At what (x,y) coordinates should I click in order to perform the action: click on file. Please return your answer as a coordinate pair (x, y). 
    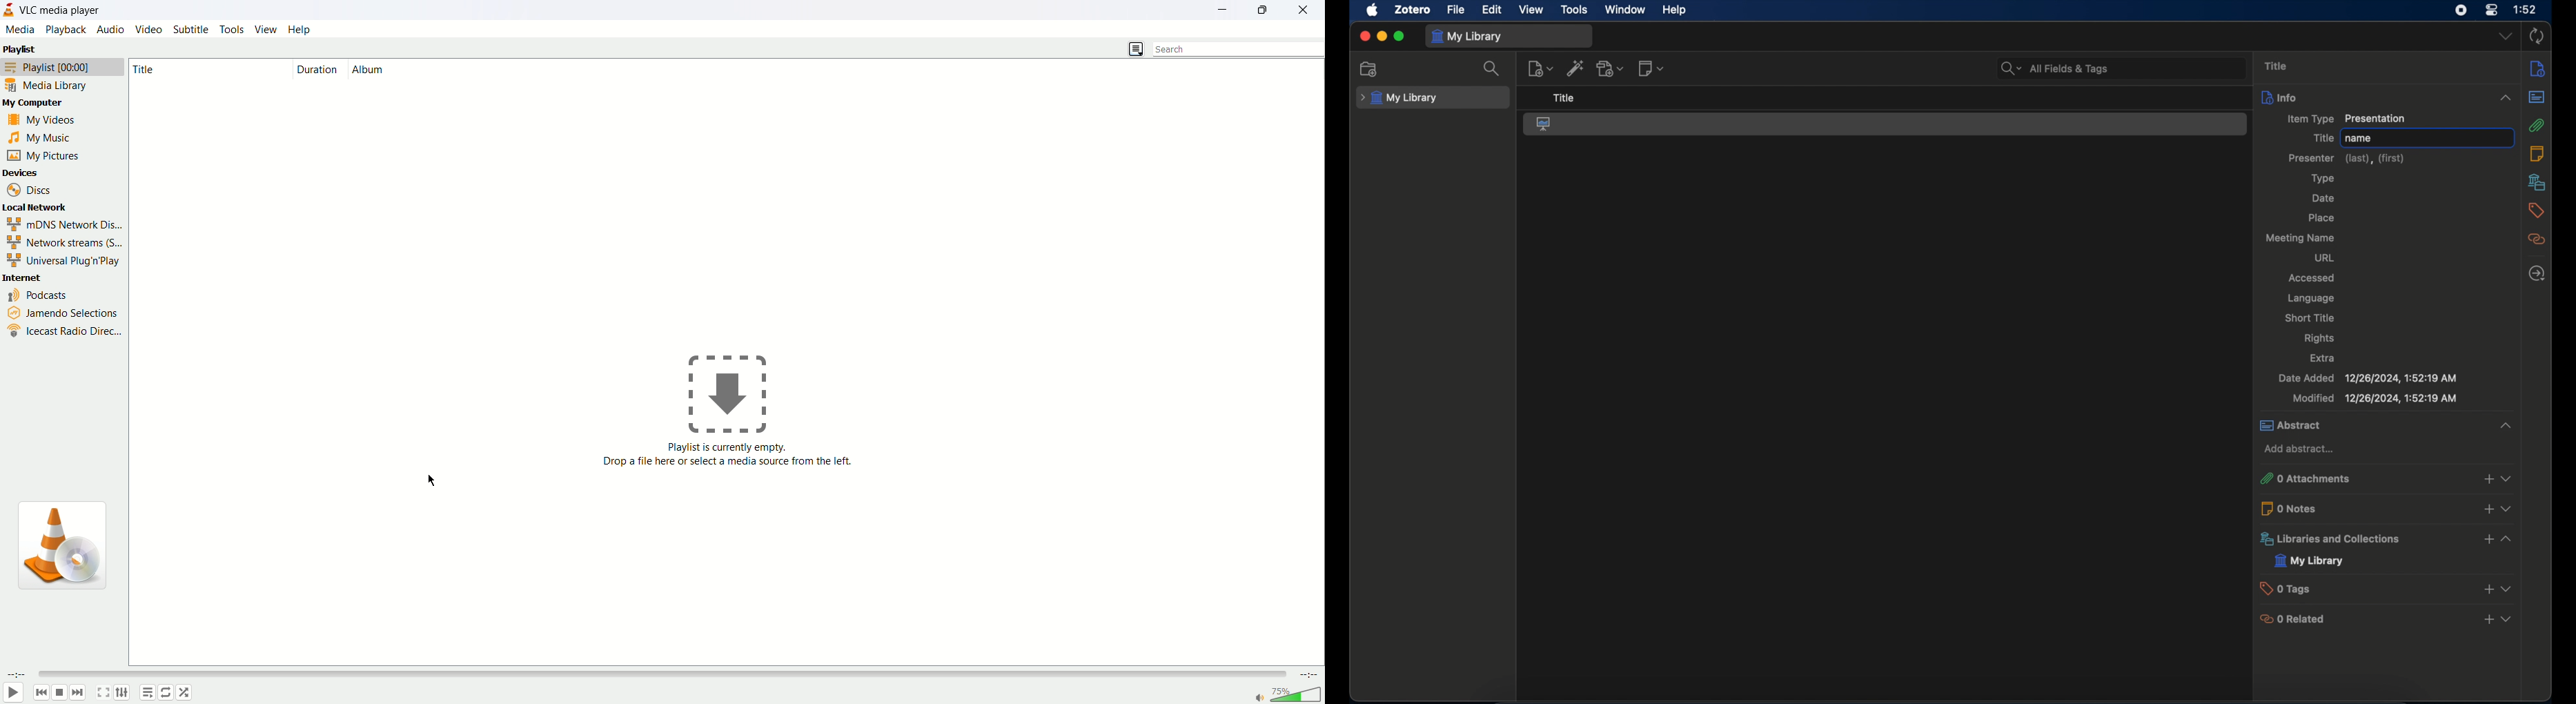
    Looking at the image, I should click on (1455, 10).